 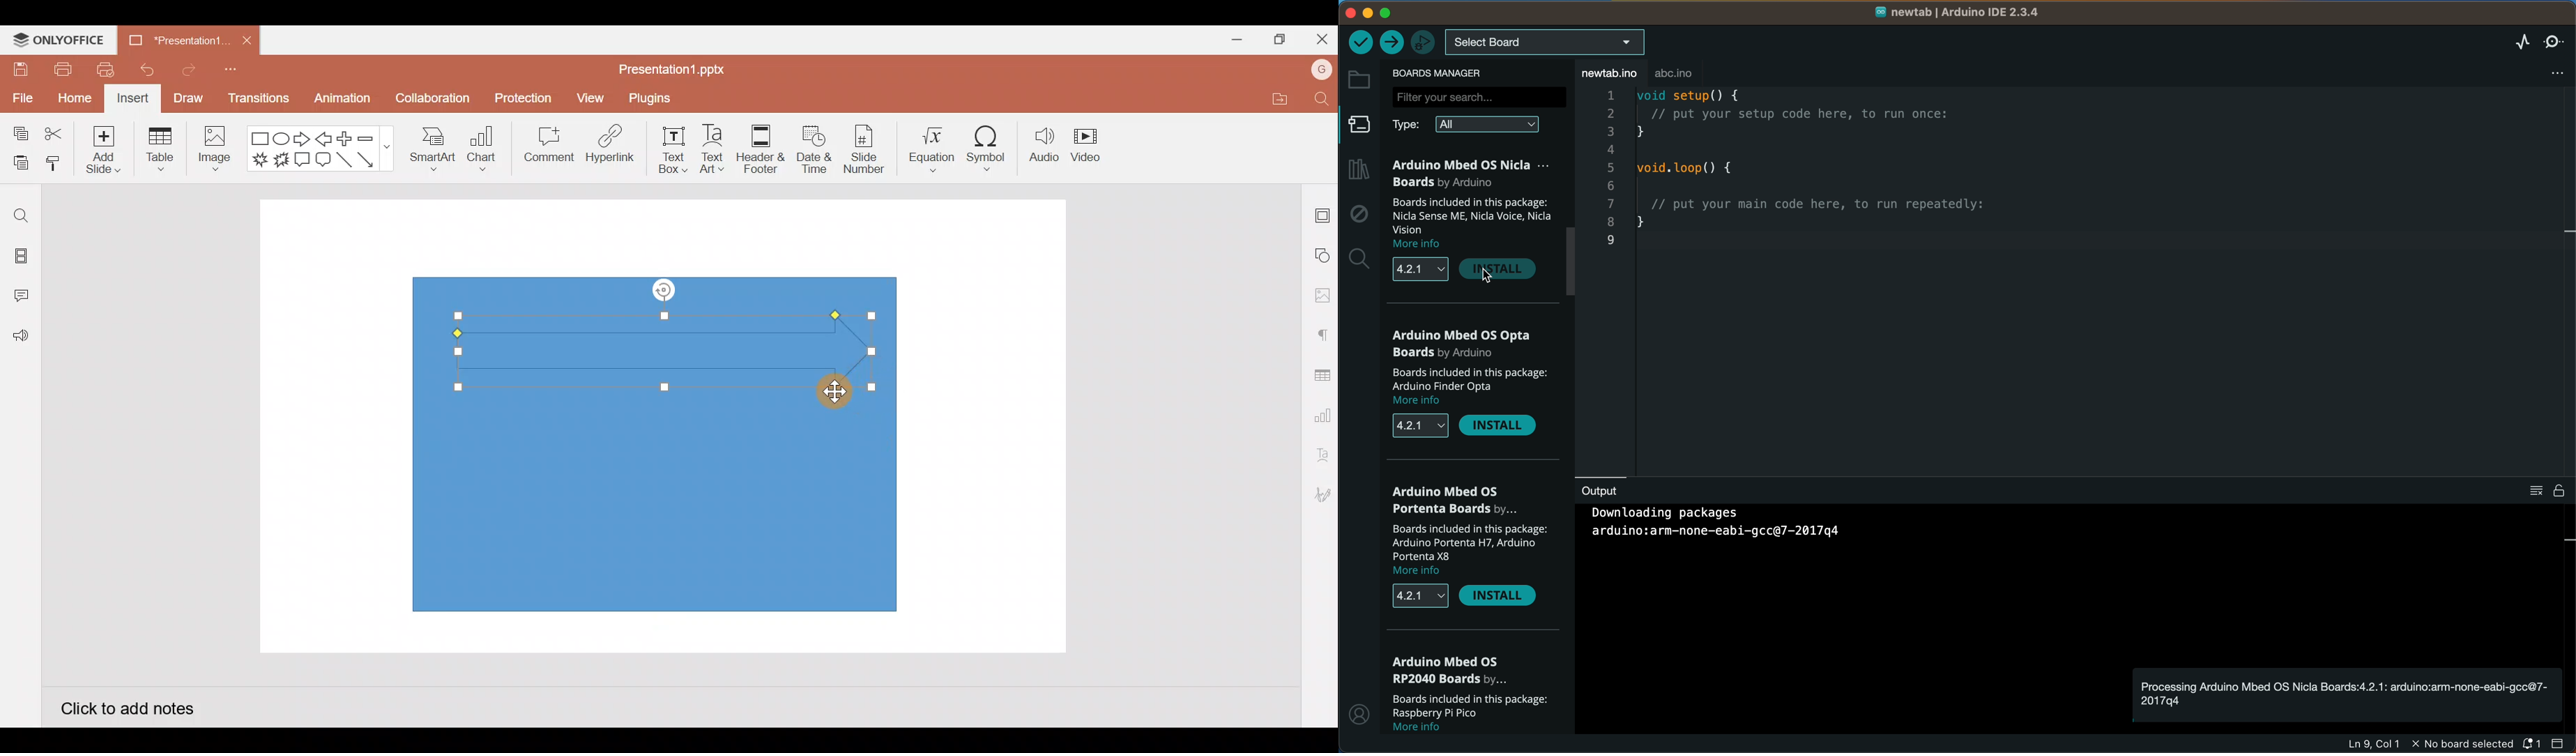 I want to click on Add slide, so click(x=101, y=146).